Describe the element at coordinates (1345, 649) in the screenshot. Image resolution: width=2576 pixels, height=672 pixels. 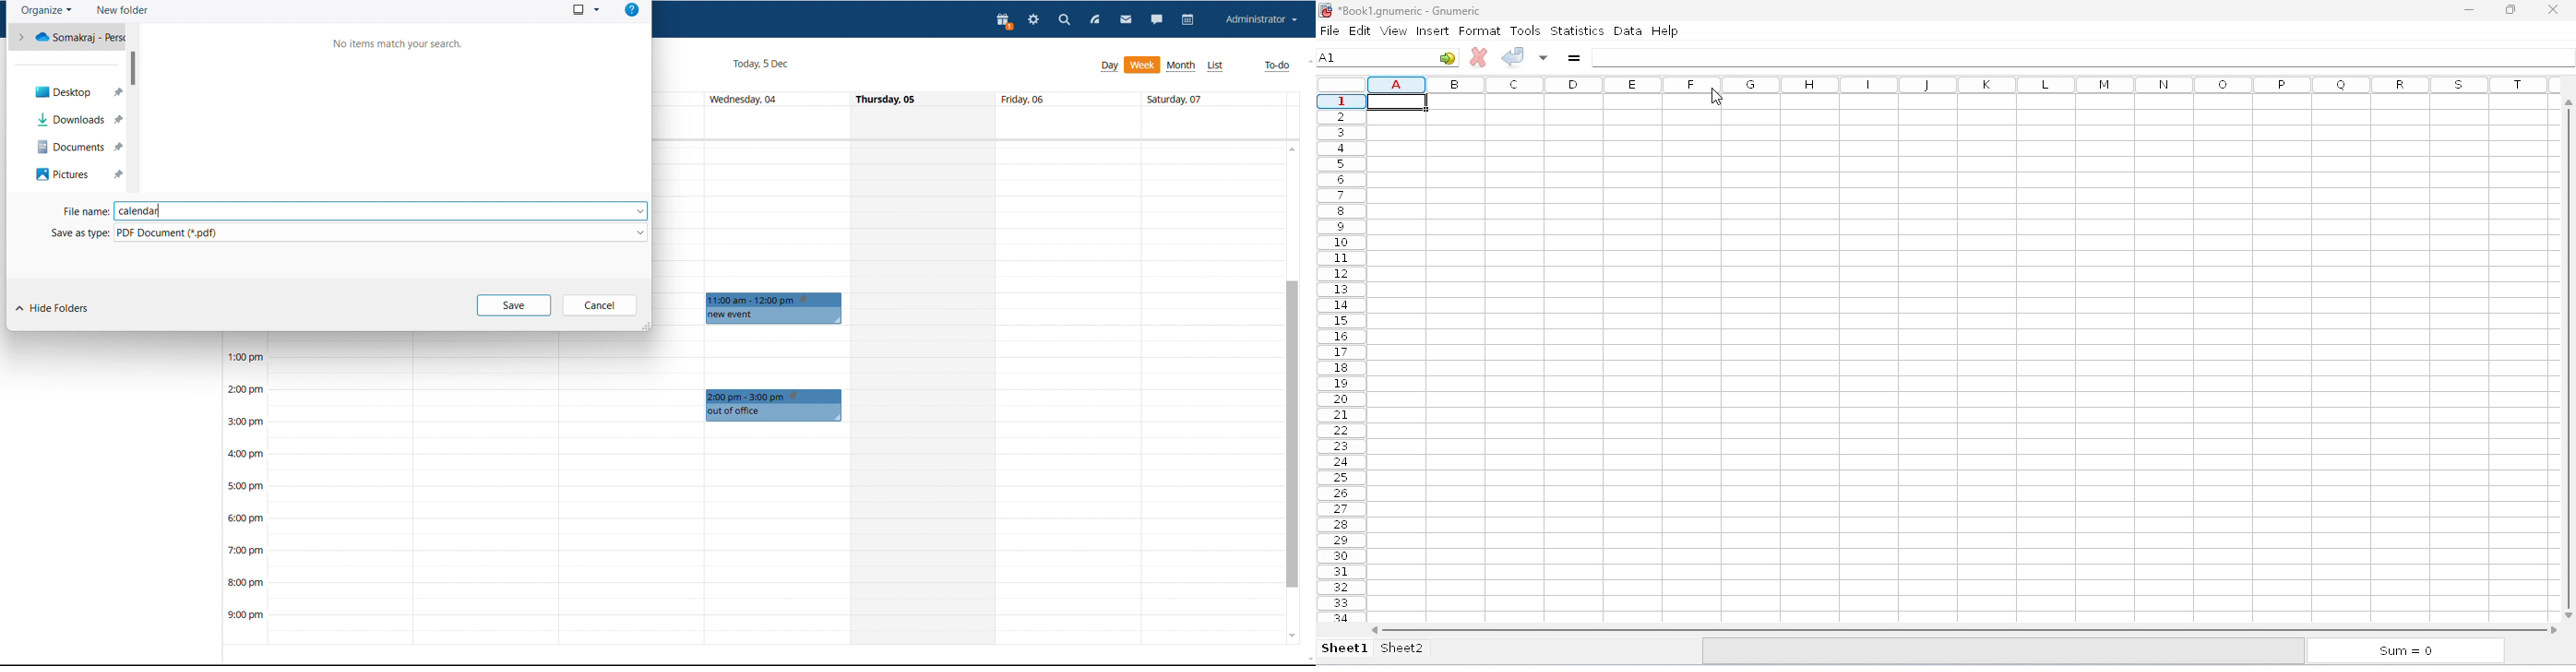
I see `sheet1` at that location.